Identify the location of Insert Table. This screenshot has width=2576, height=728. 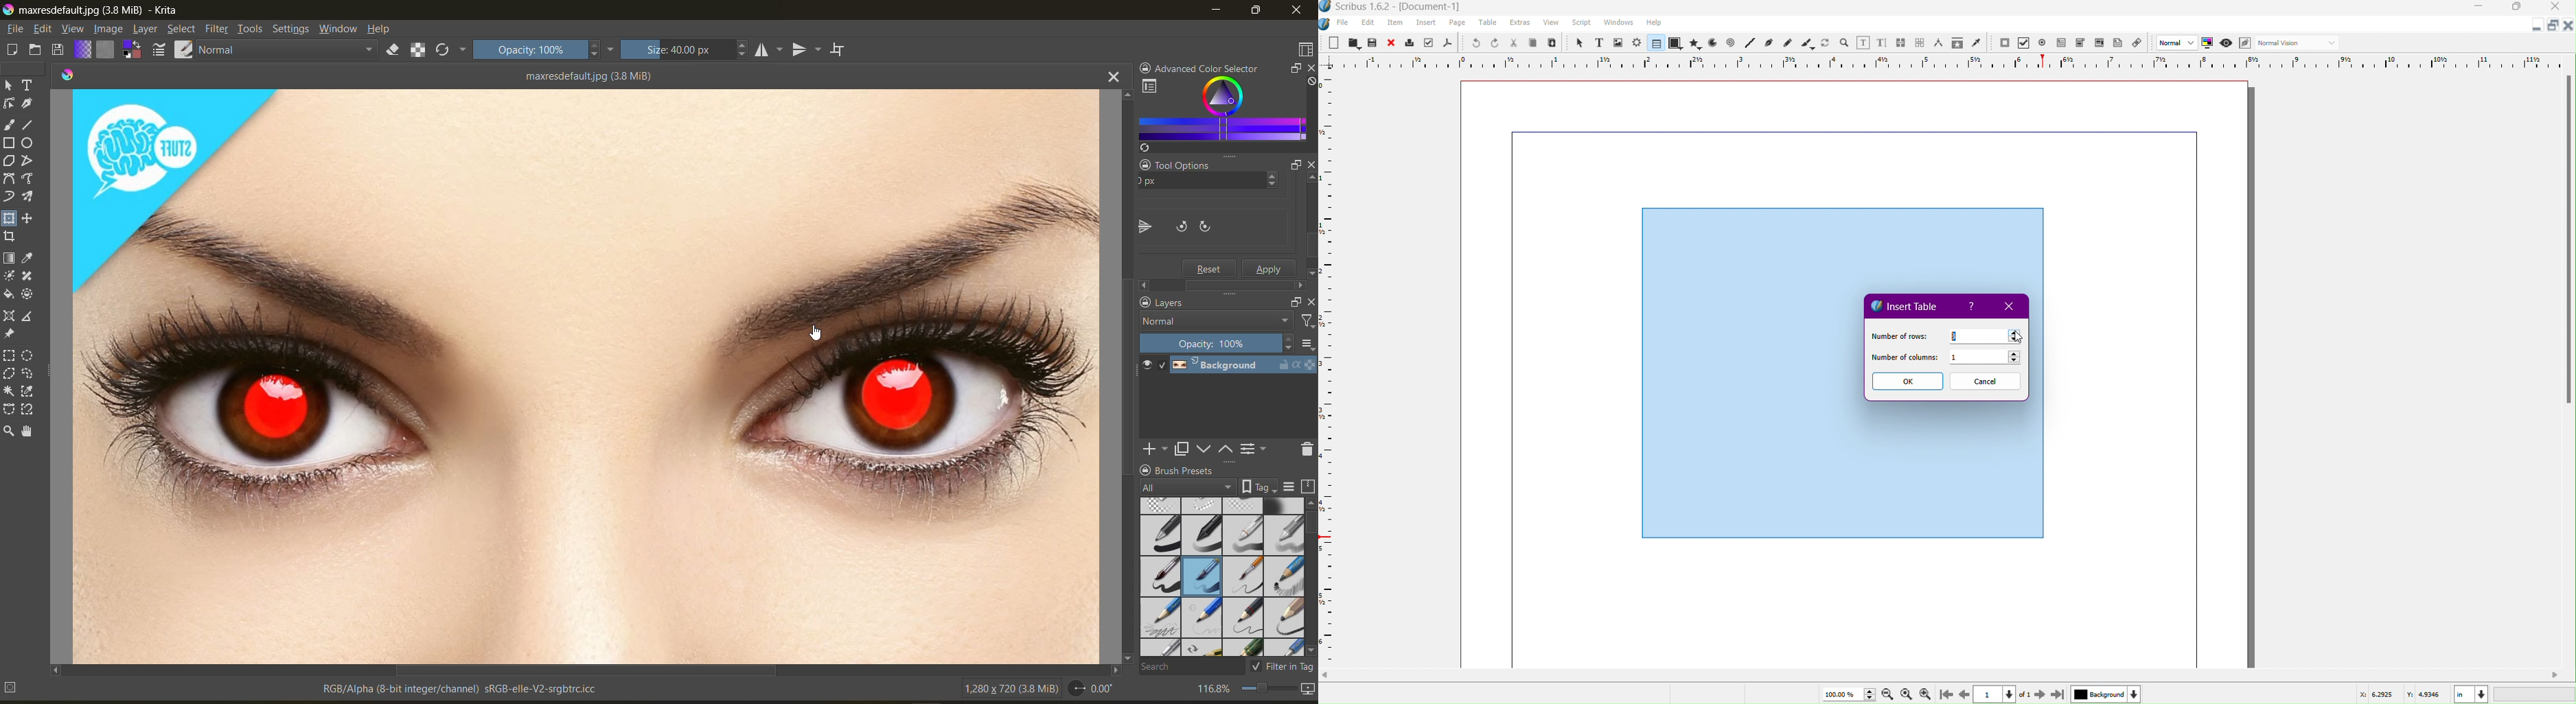
(1906, 305).